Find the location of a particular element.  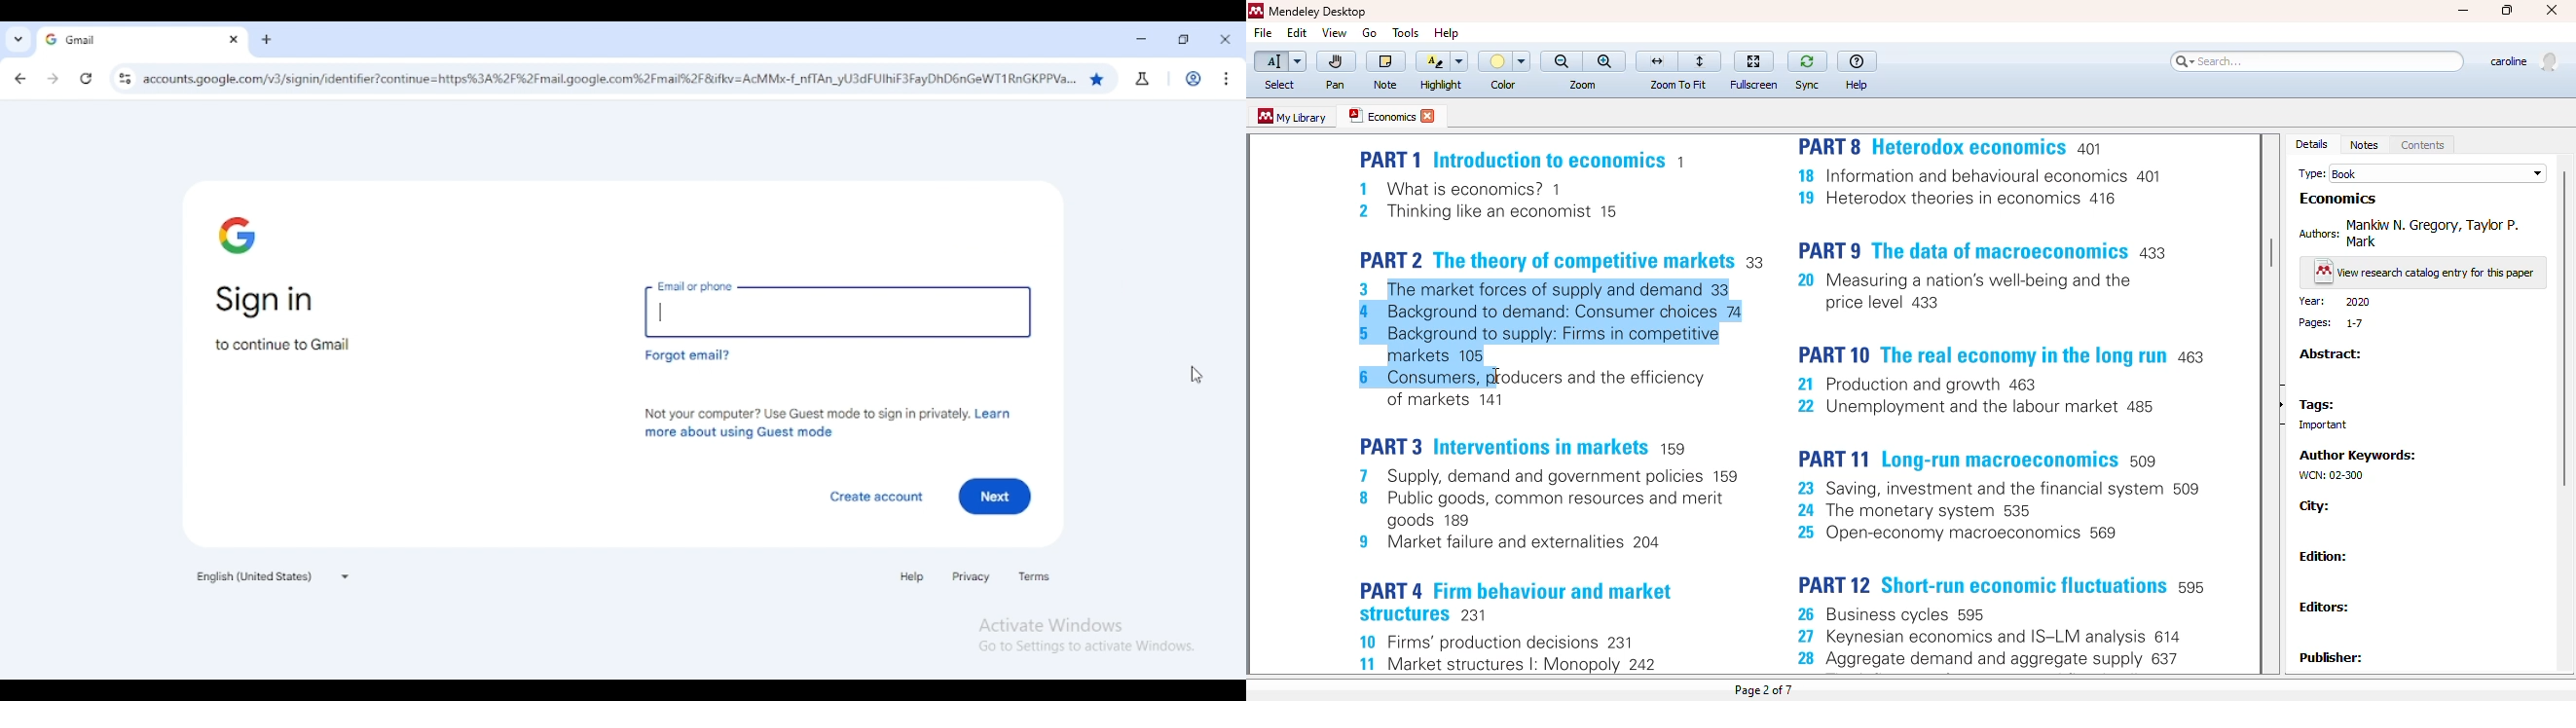

zoom is located at coordinates (1583, 85).